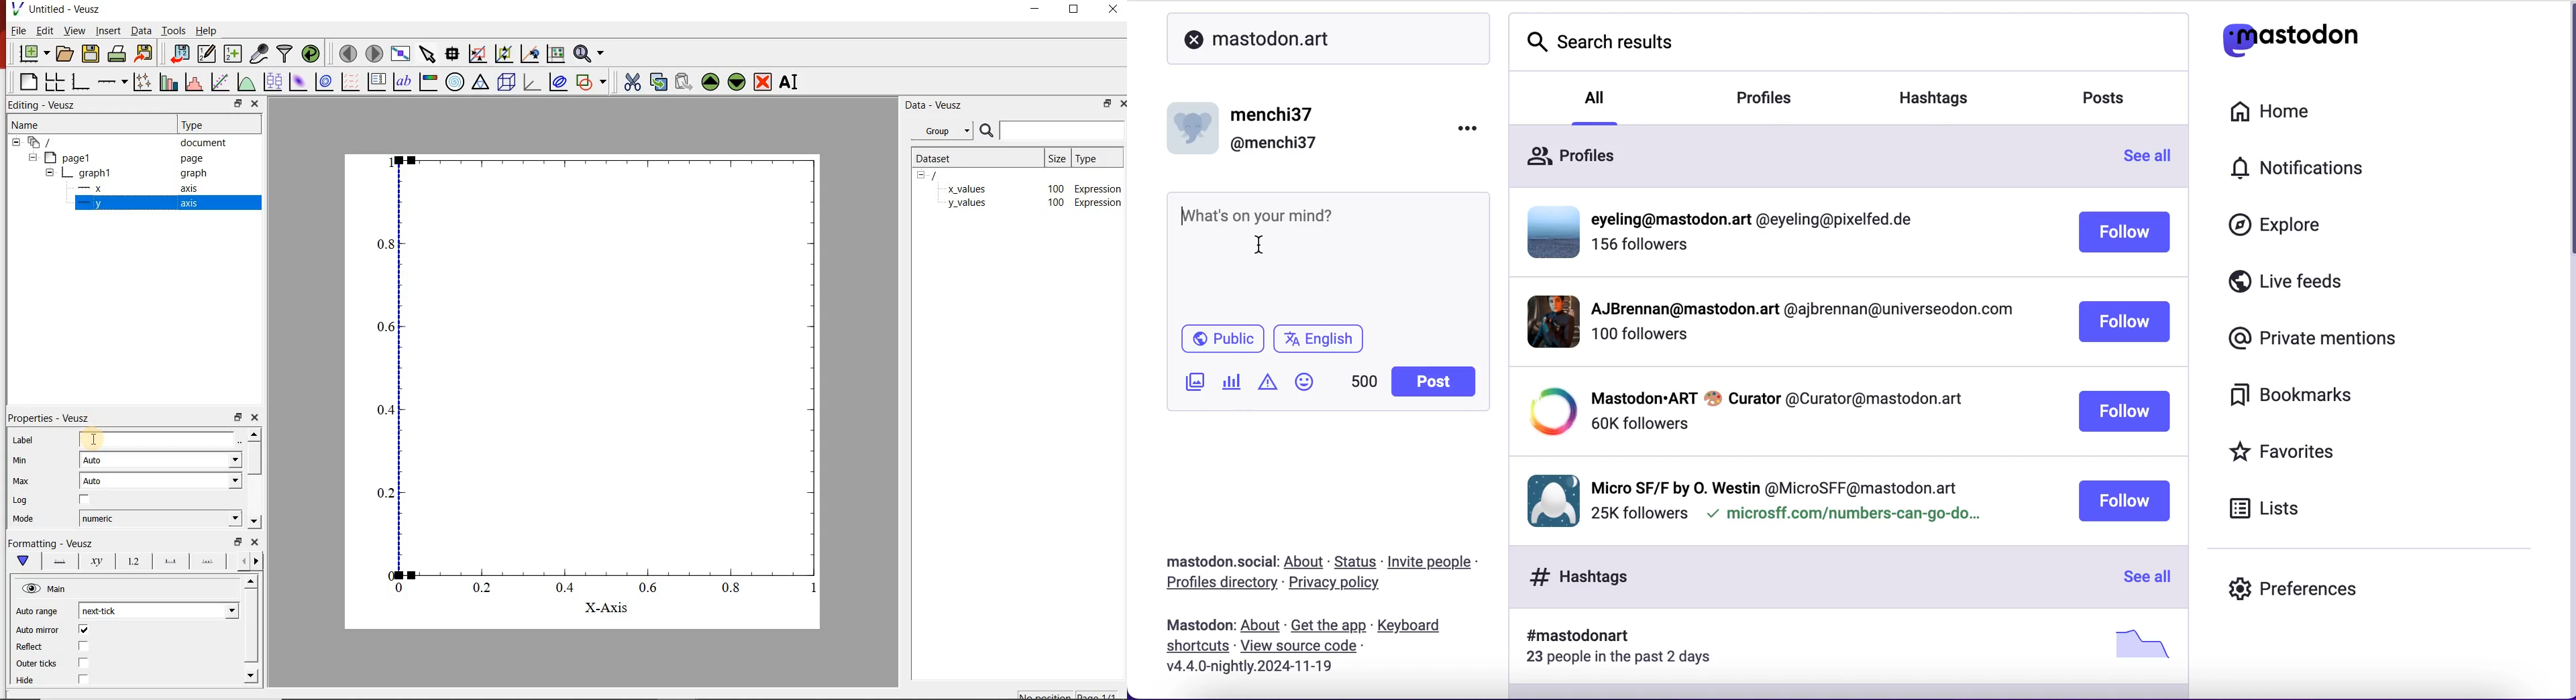 The width and height of the screenshot is (2576, 700). Describe the element at coordinates (2285, 112) in the screenshot. I see `home` at that location.